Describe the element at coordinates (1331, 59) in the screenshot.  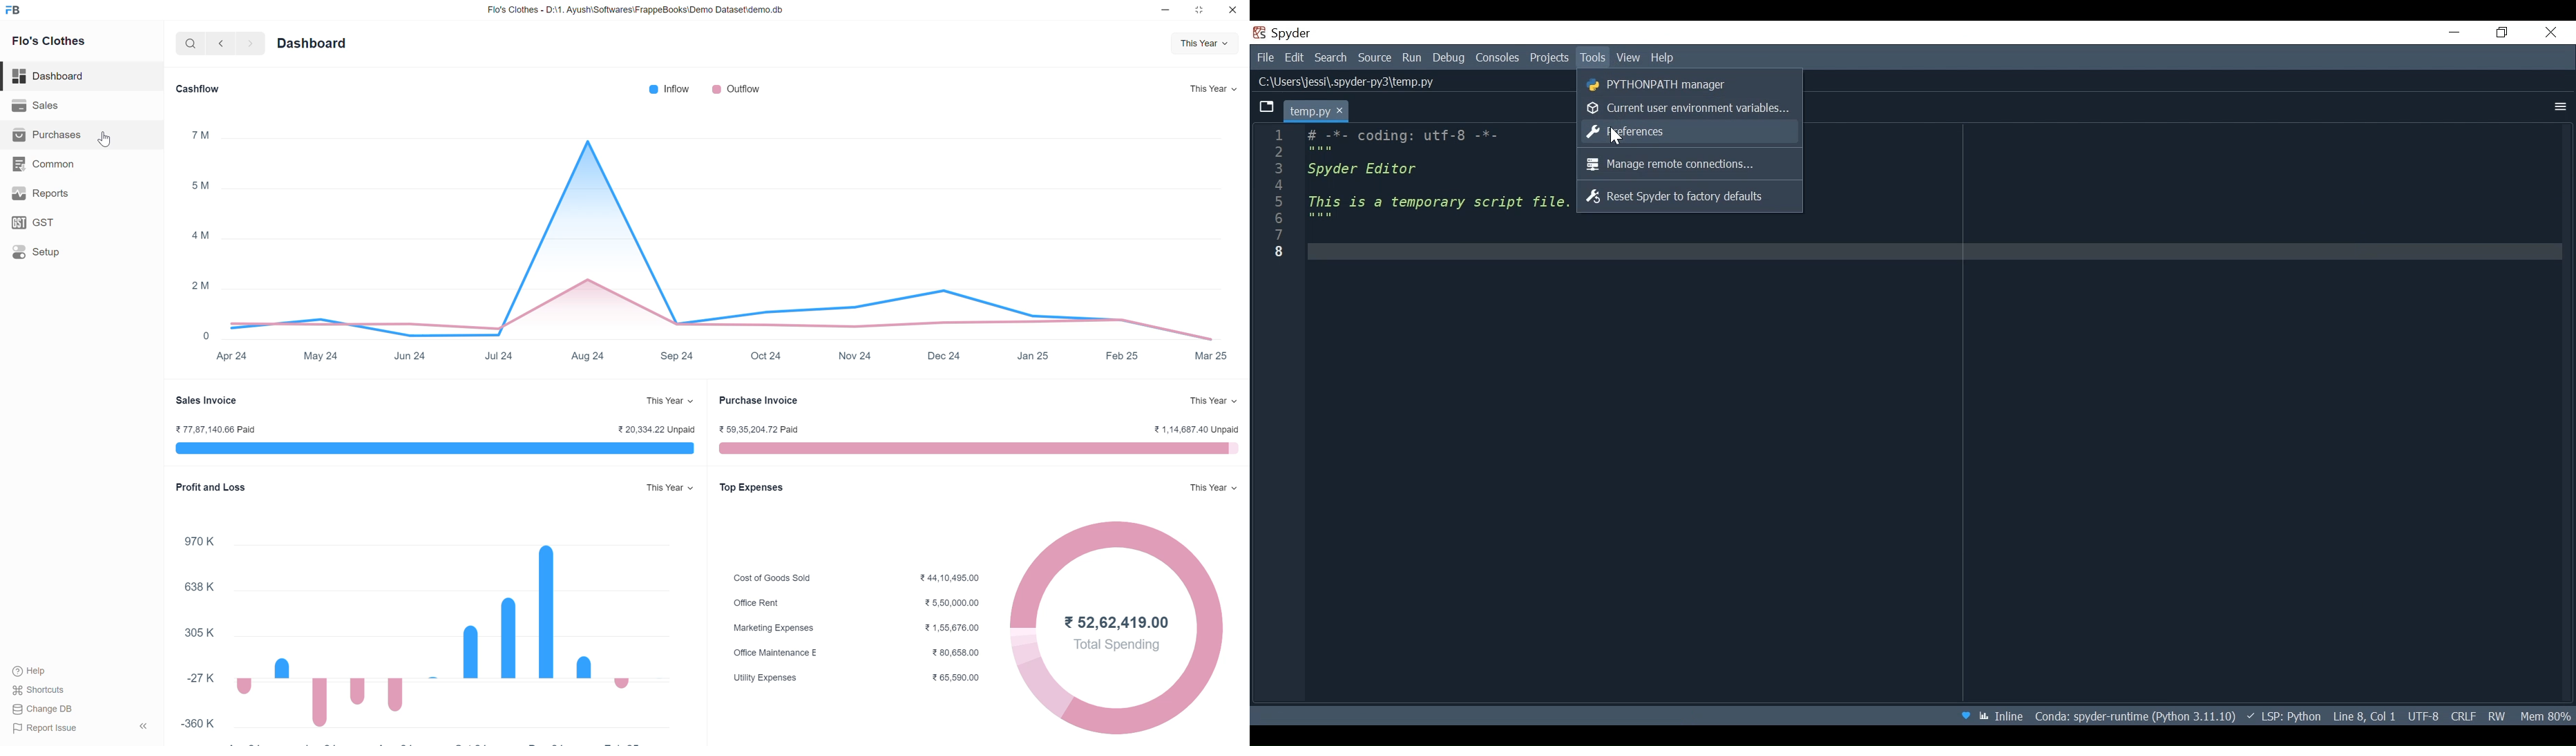
I see `Search` at that location.